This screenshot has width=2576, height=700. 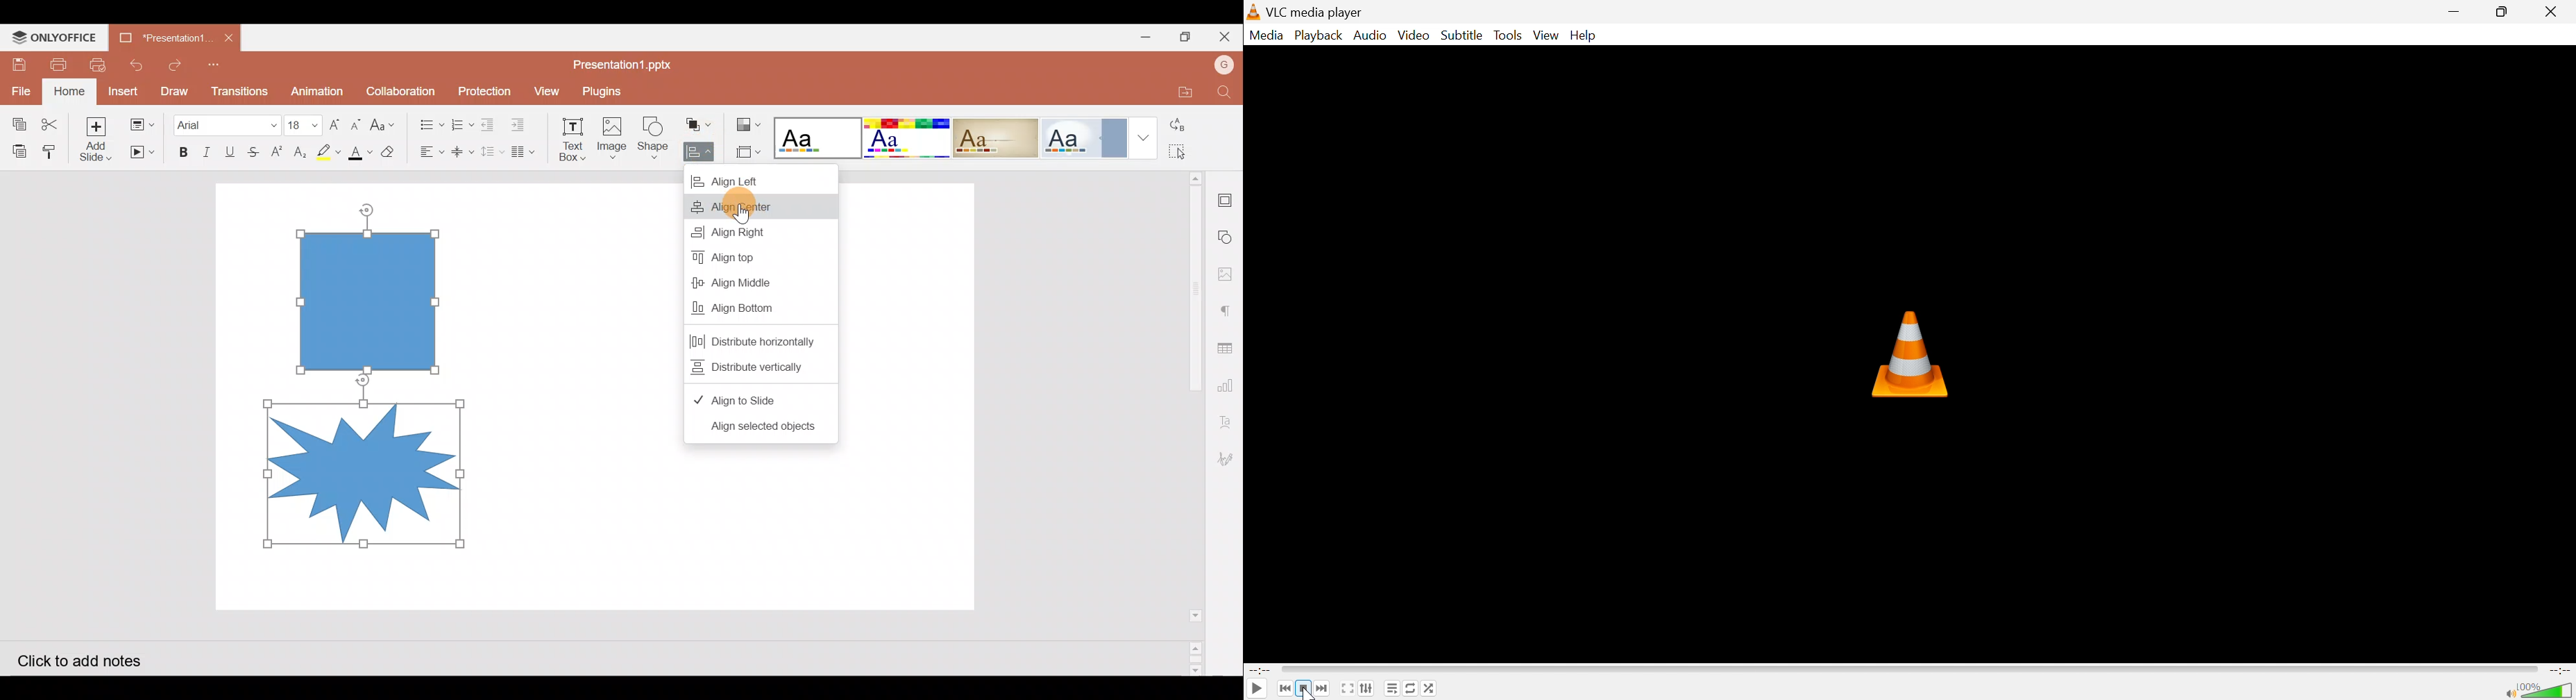 I want to click on Customize quick access toolbar, so click(x=214, y=64).